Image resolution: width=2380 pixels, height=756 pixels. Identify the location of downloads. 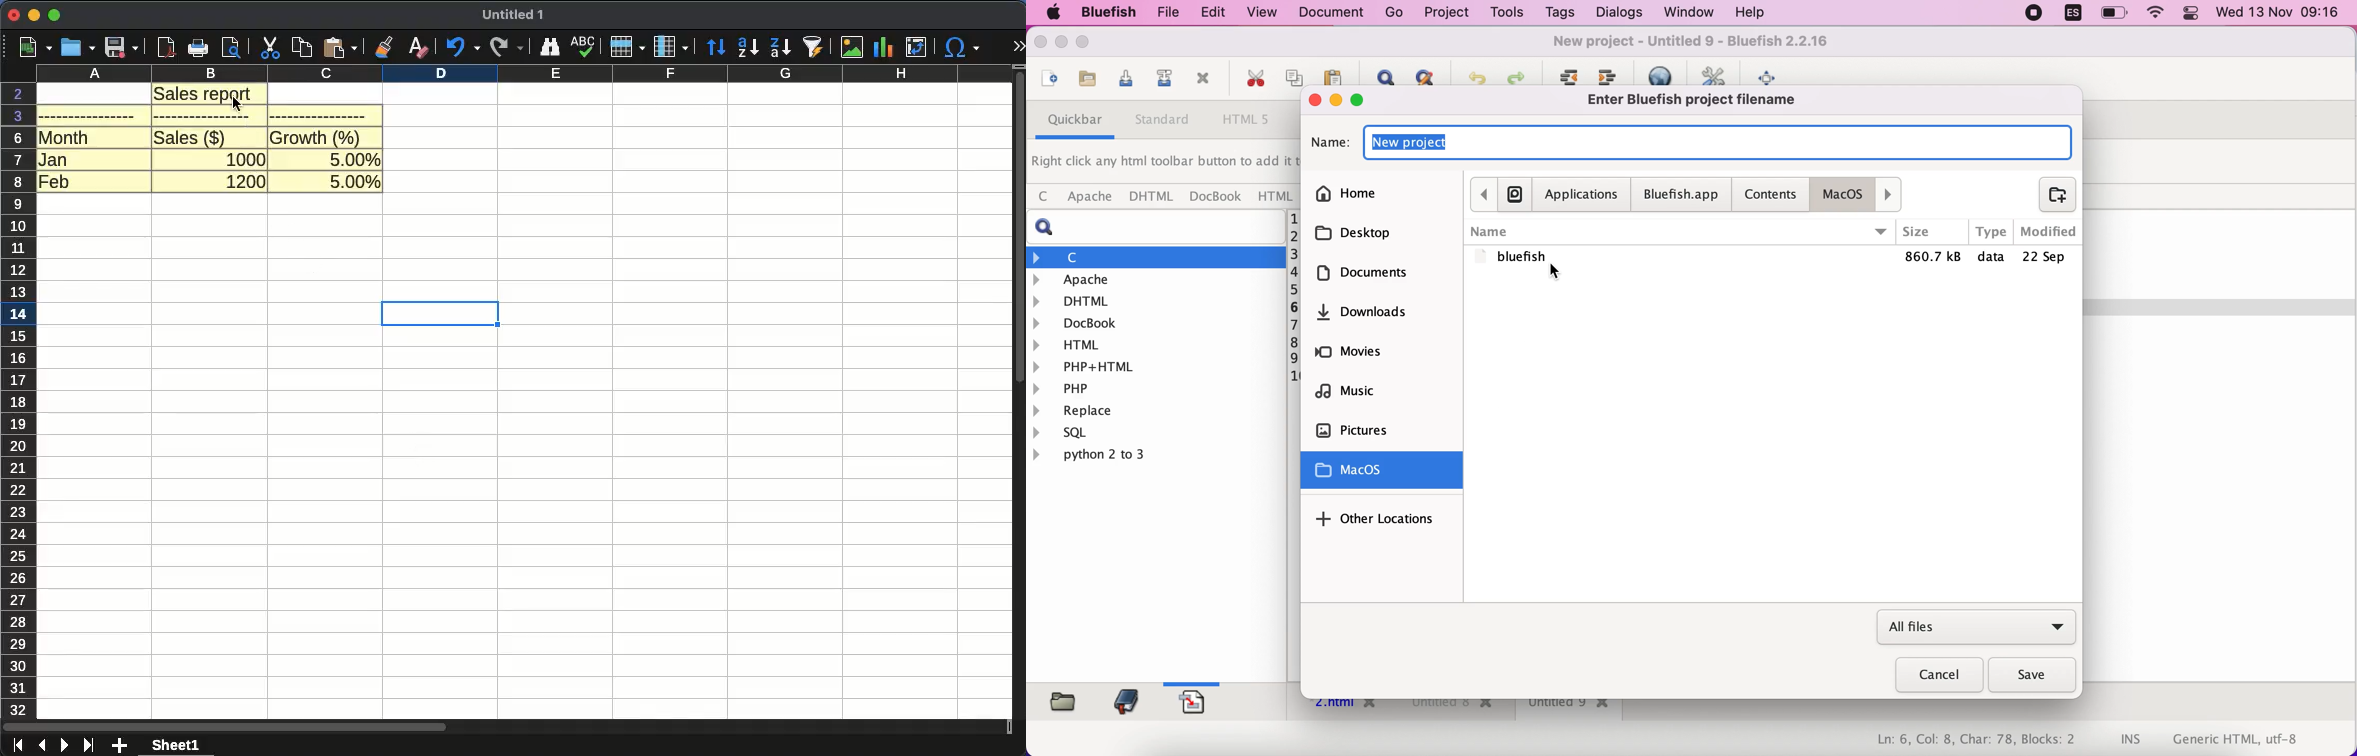
(1389, 317).